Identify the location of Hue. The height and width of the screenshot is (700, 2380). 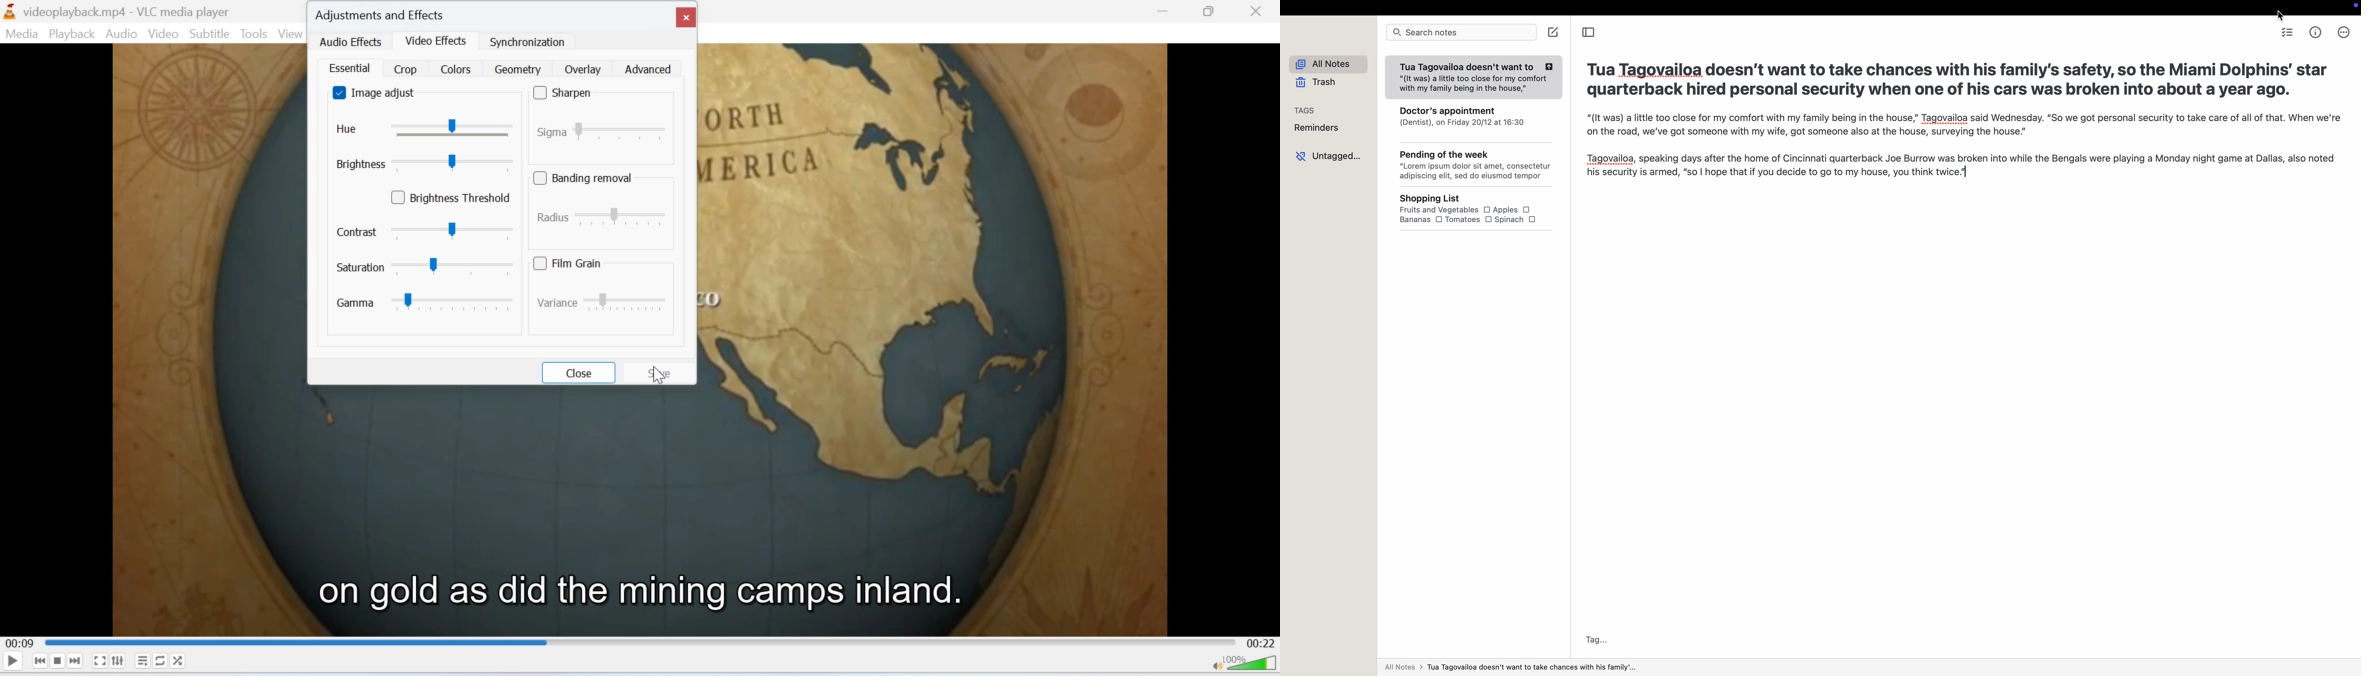
(425, 130).